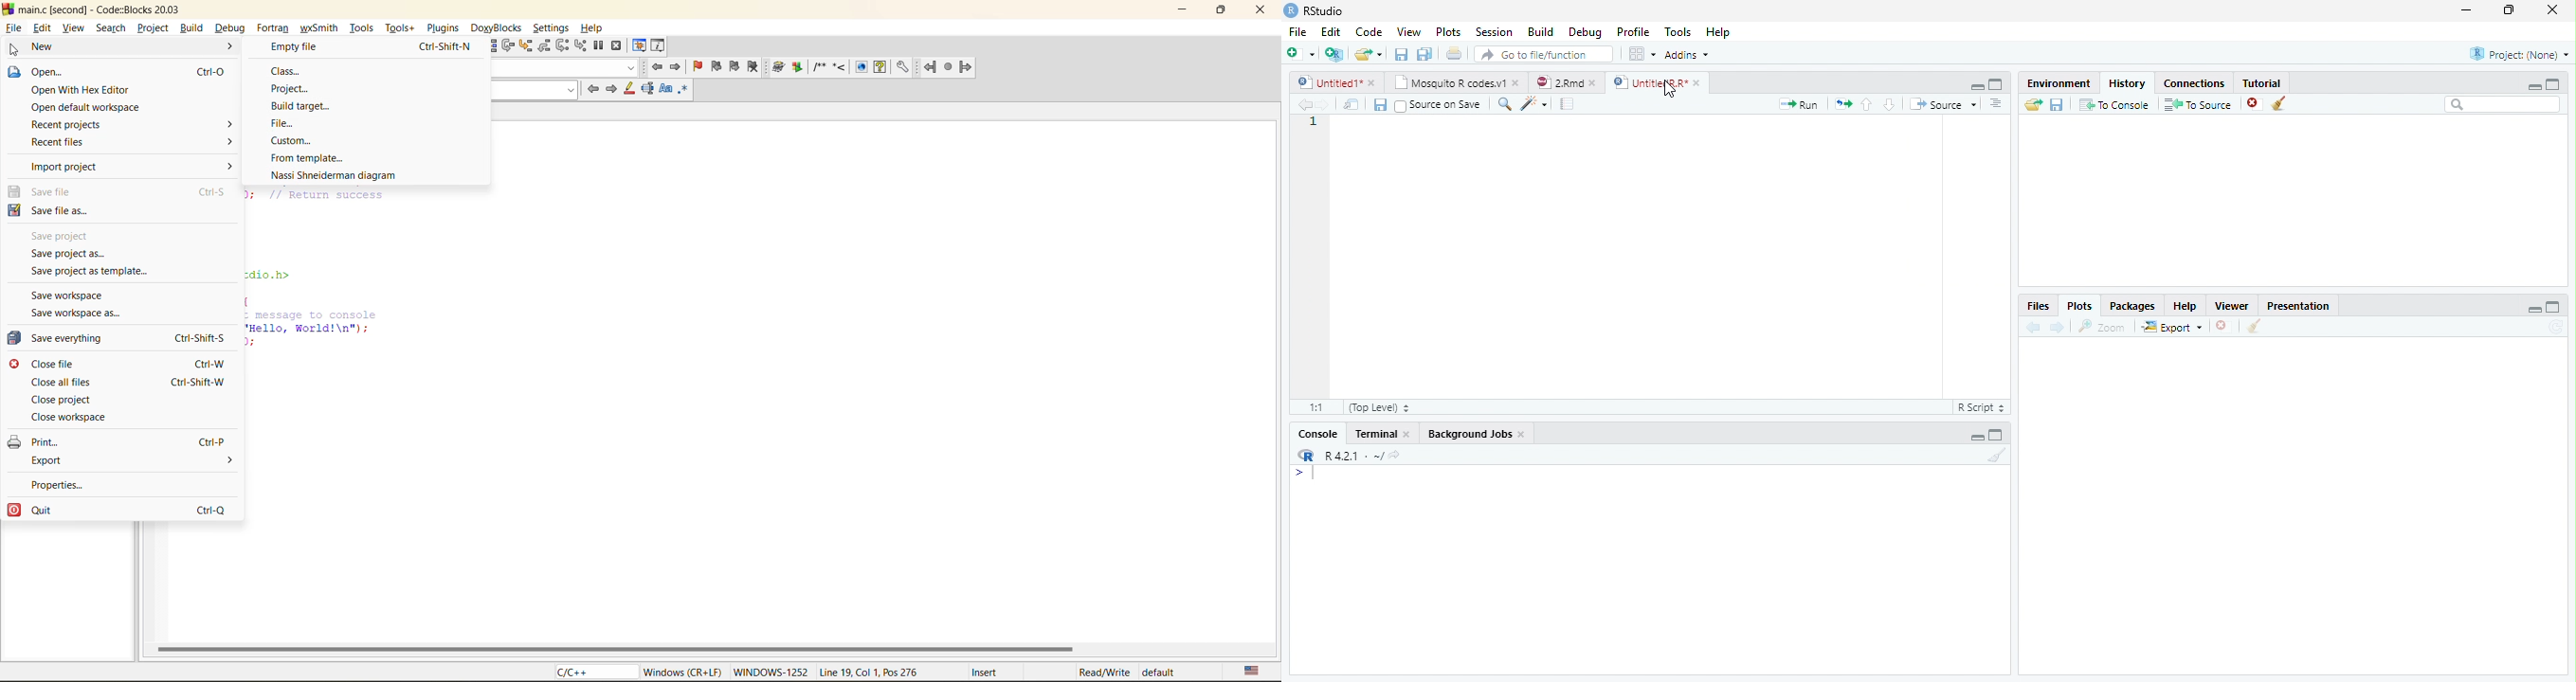 The image size is (2576, 700). What do you see at coordinates (594, 672) in the screenshot?
I see `language` at bounding box center [594, 672].